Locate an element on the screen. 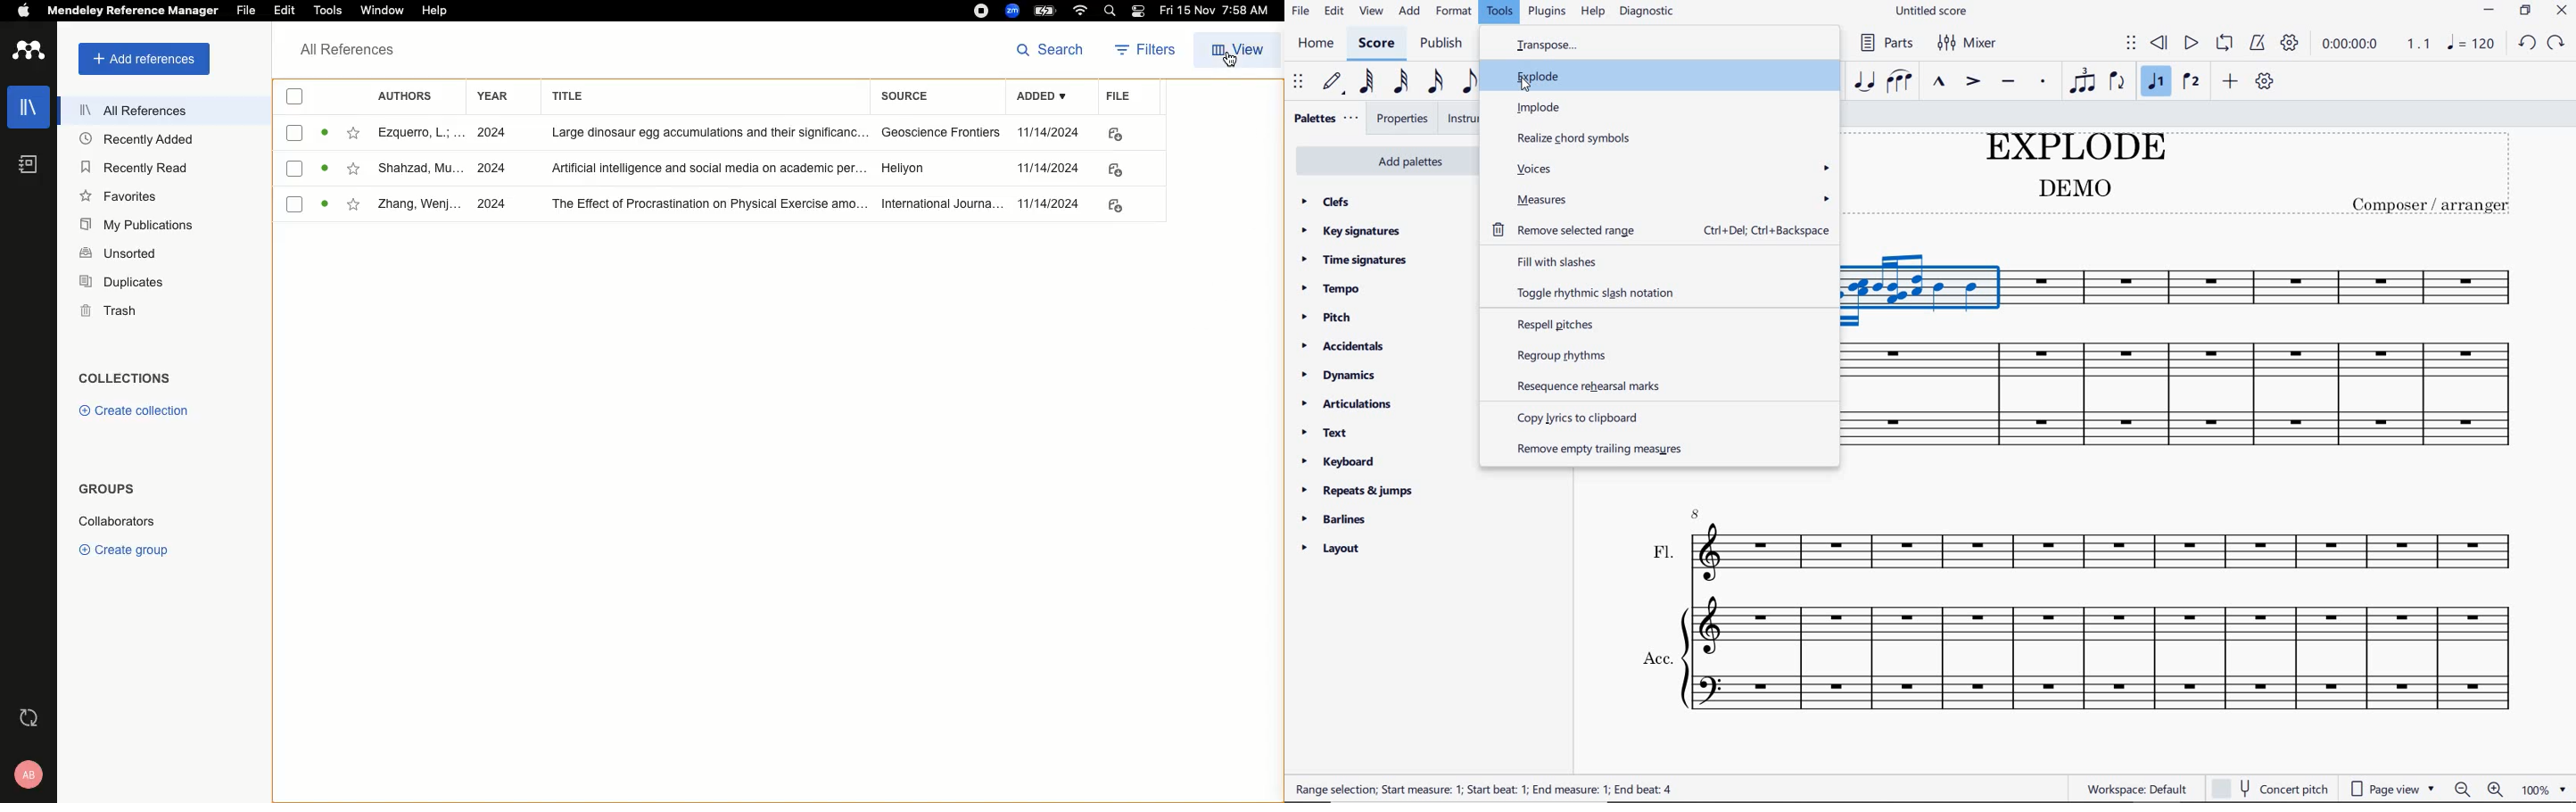 Image resolution: width=2576 pixels, height=812 pixels. voice 1 is located at coordinates (2156, 82).